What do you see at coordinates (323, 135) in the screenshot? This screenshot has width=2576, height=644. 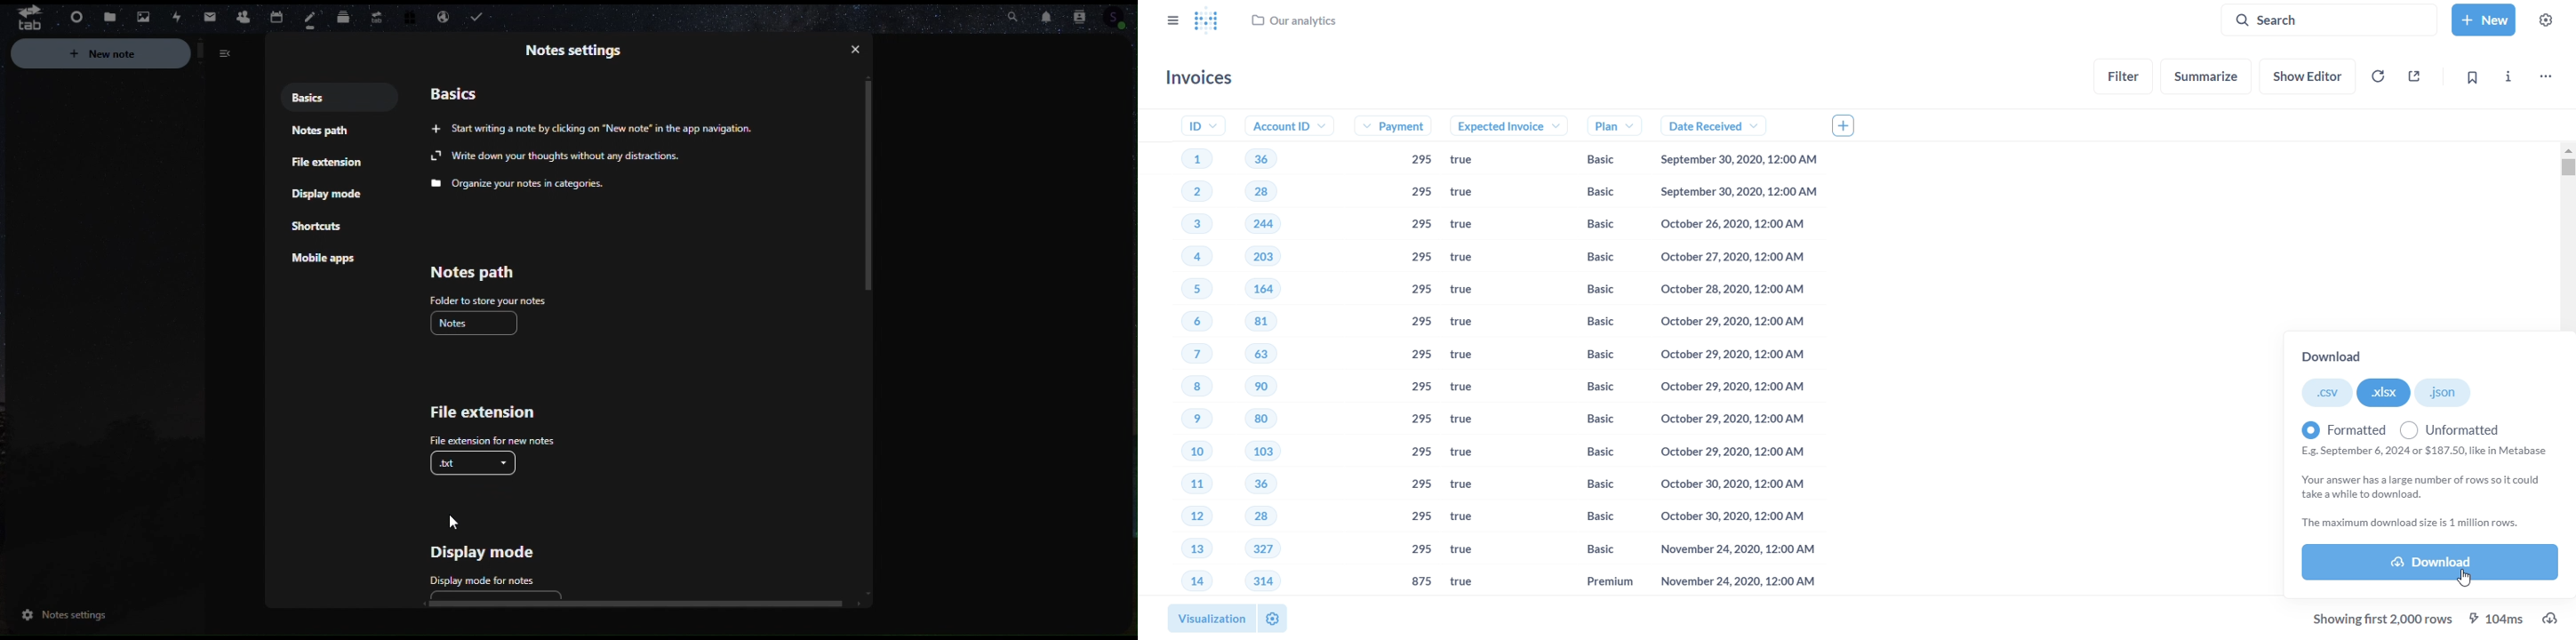 I see `Note path` at bounding box center [323, 135].